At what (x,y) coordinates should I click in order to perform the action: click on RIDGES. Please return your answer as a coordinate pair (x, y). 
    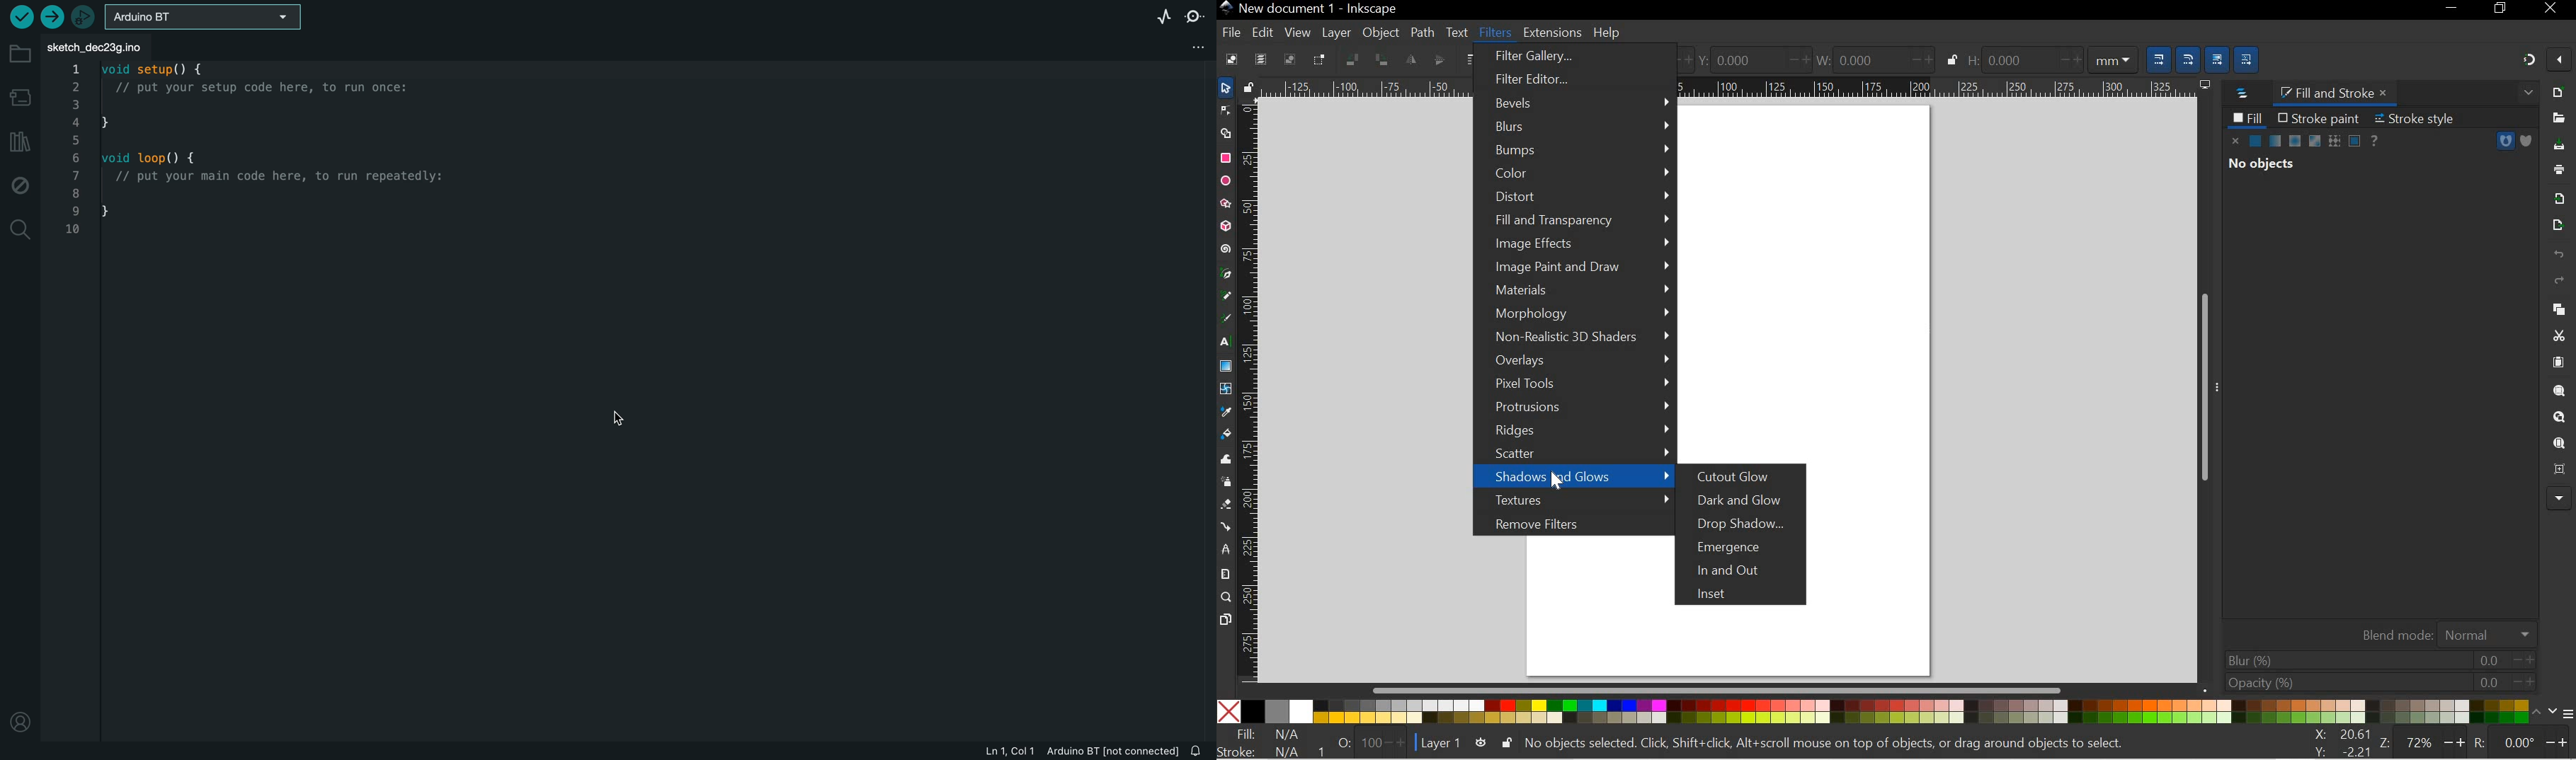
    Looking at the image, I should click on (1574, 431).